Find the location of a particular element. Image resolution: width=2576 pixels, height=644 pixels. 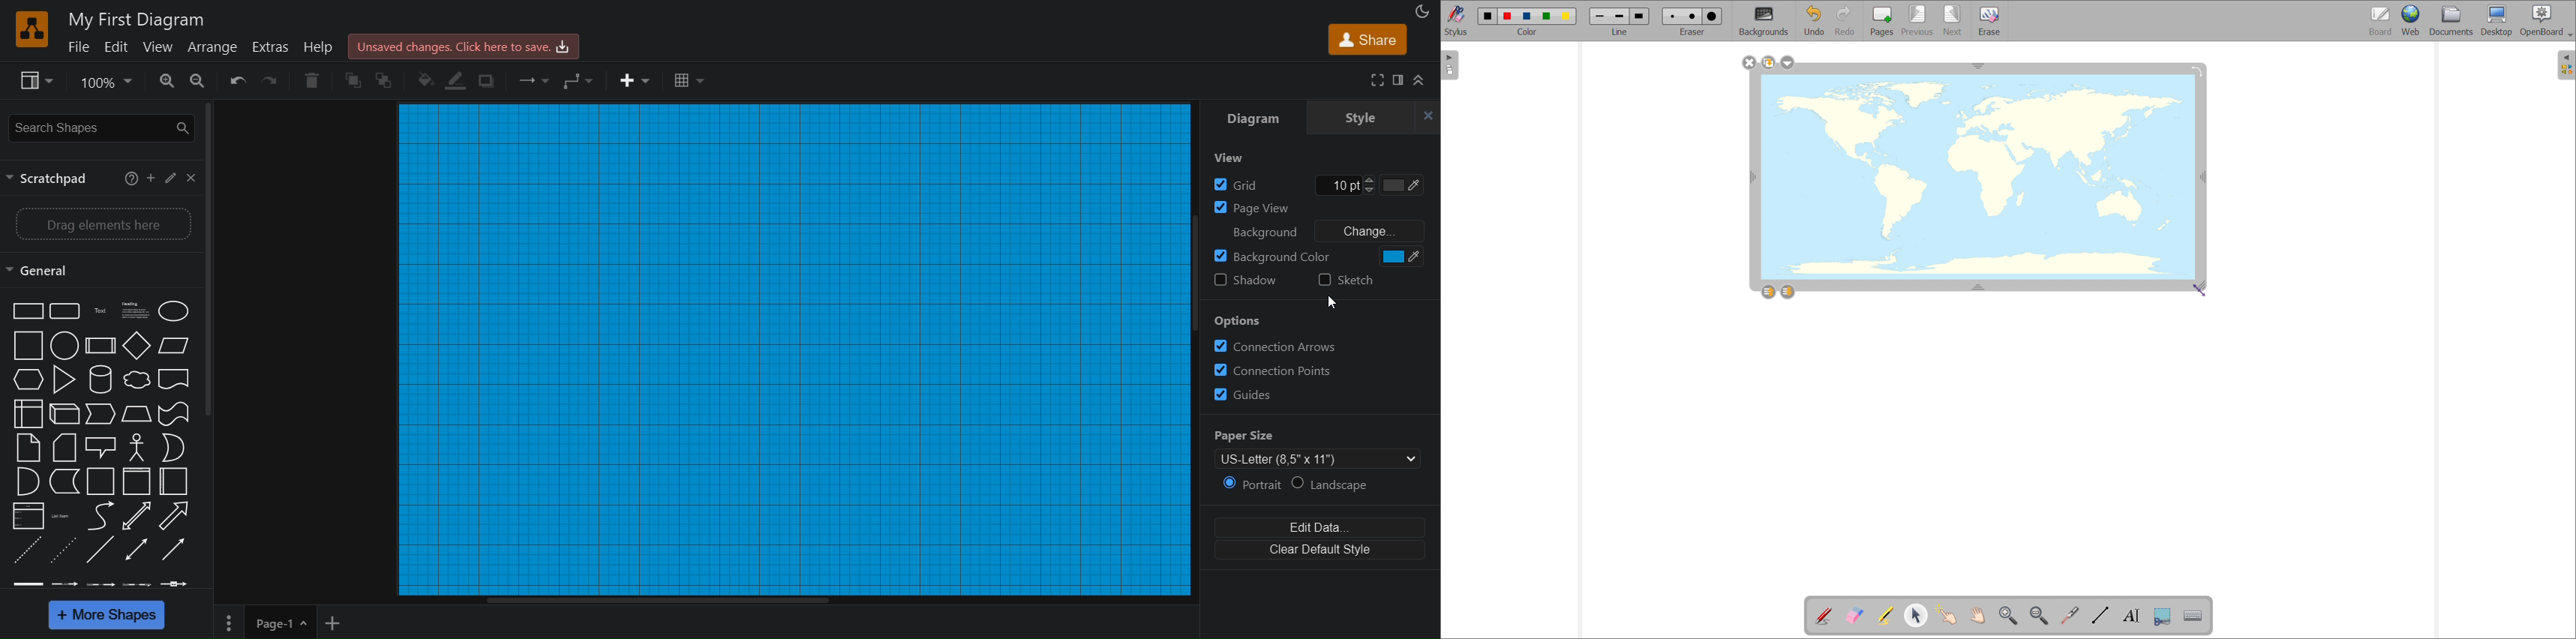

click here to save is located at coordinates (462, 45).